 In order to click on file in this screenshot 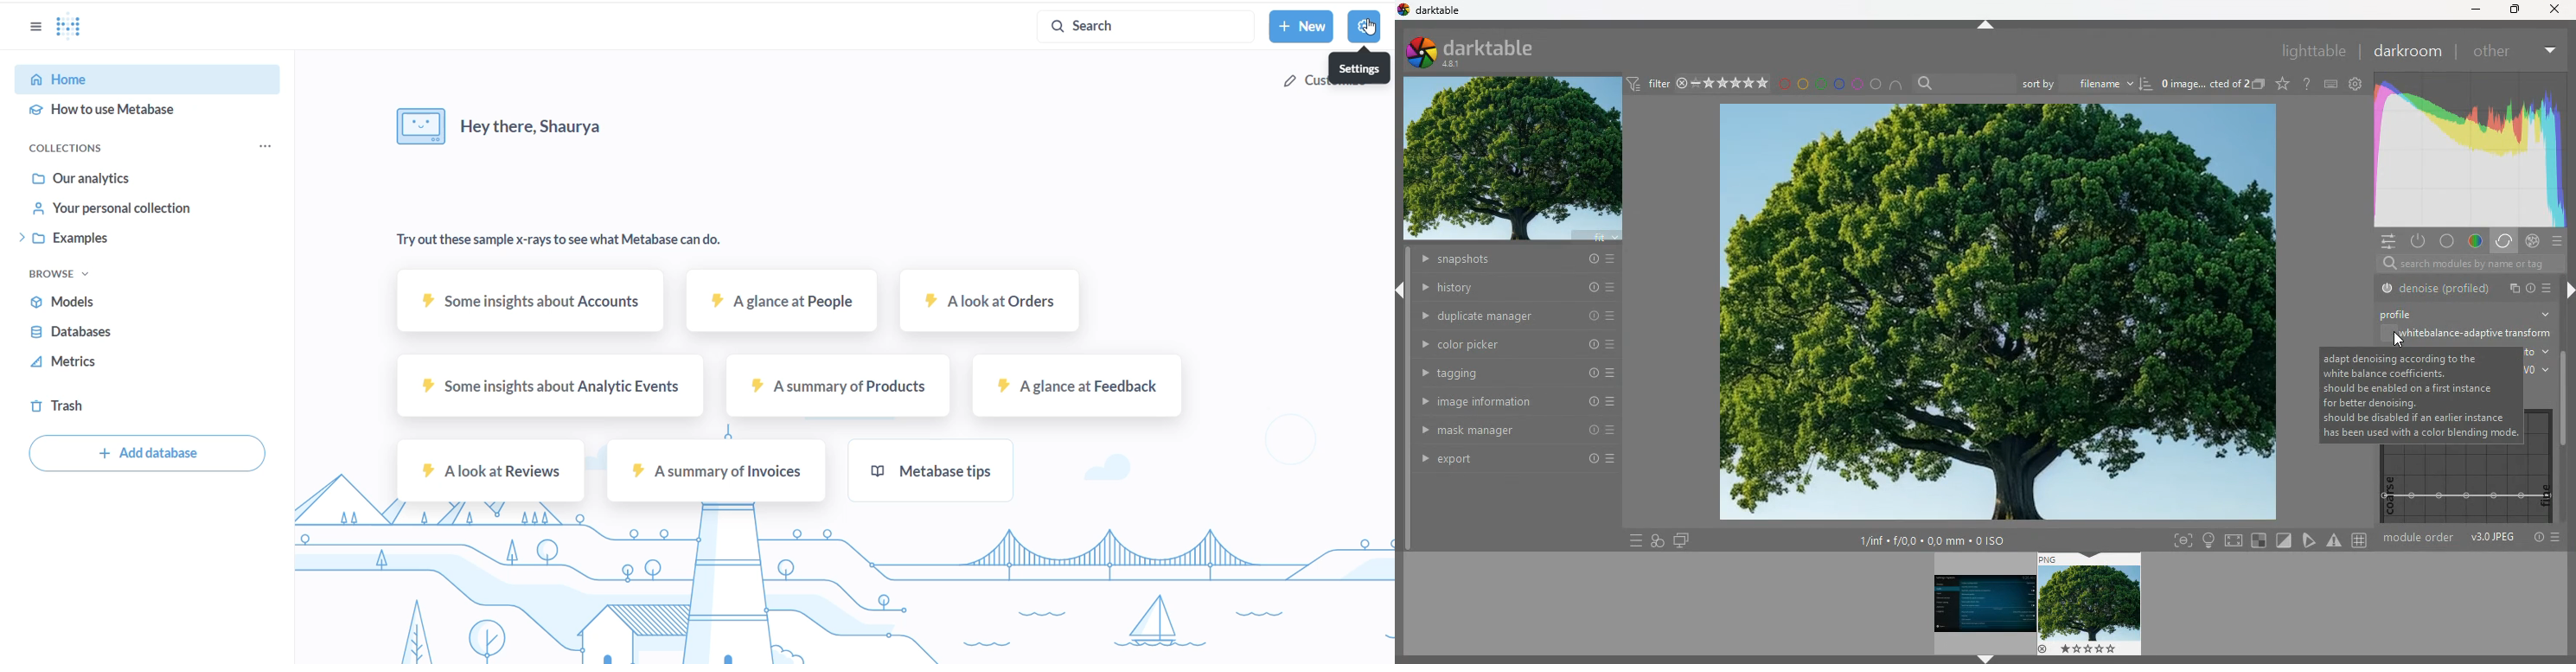, I will do `click(2512, 289)`.